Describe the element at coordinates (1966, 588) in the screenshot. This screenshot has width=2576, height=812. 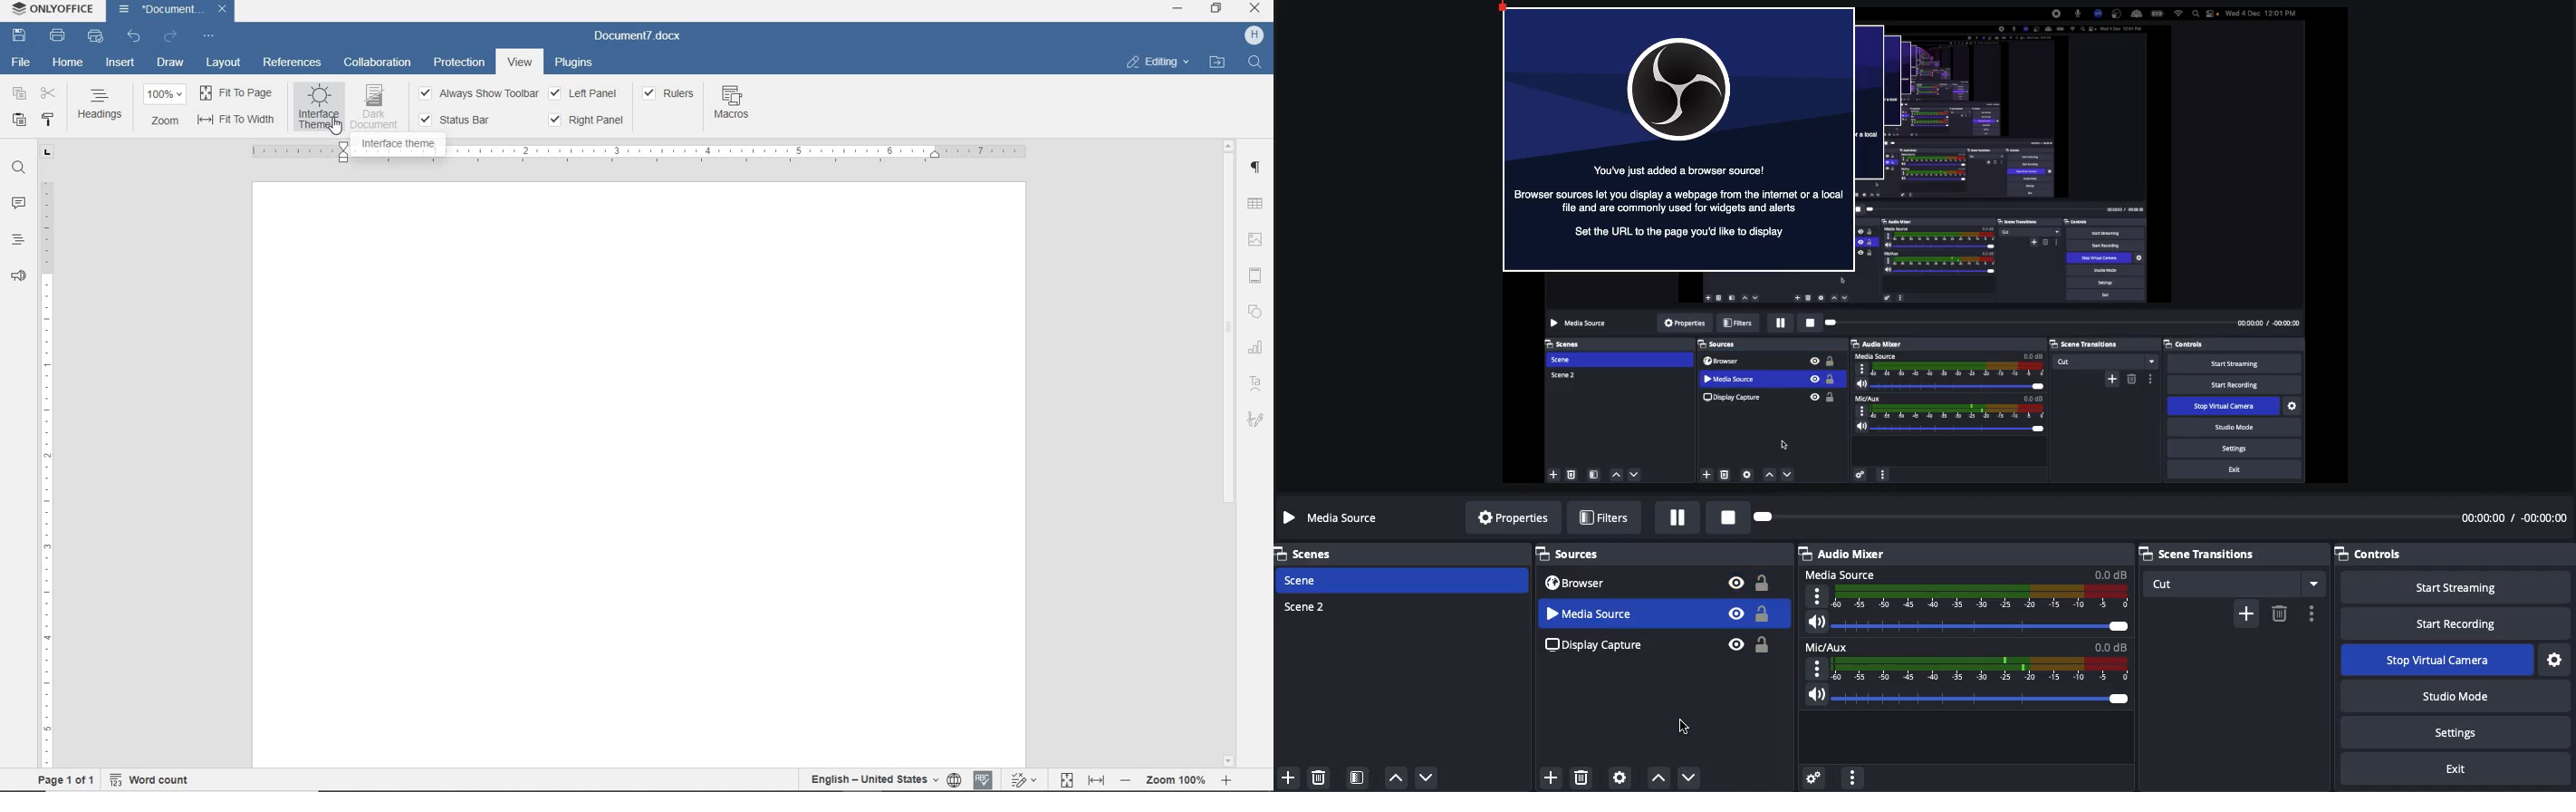
I see `Media source` at that location.